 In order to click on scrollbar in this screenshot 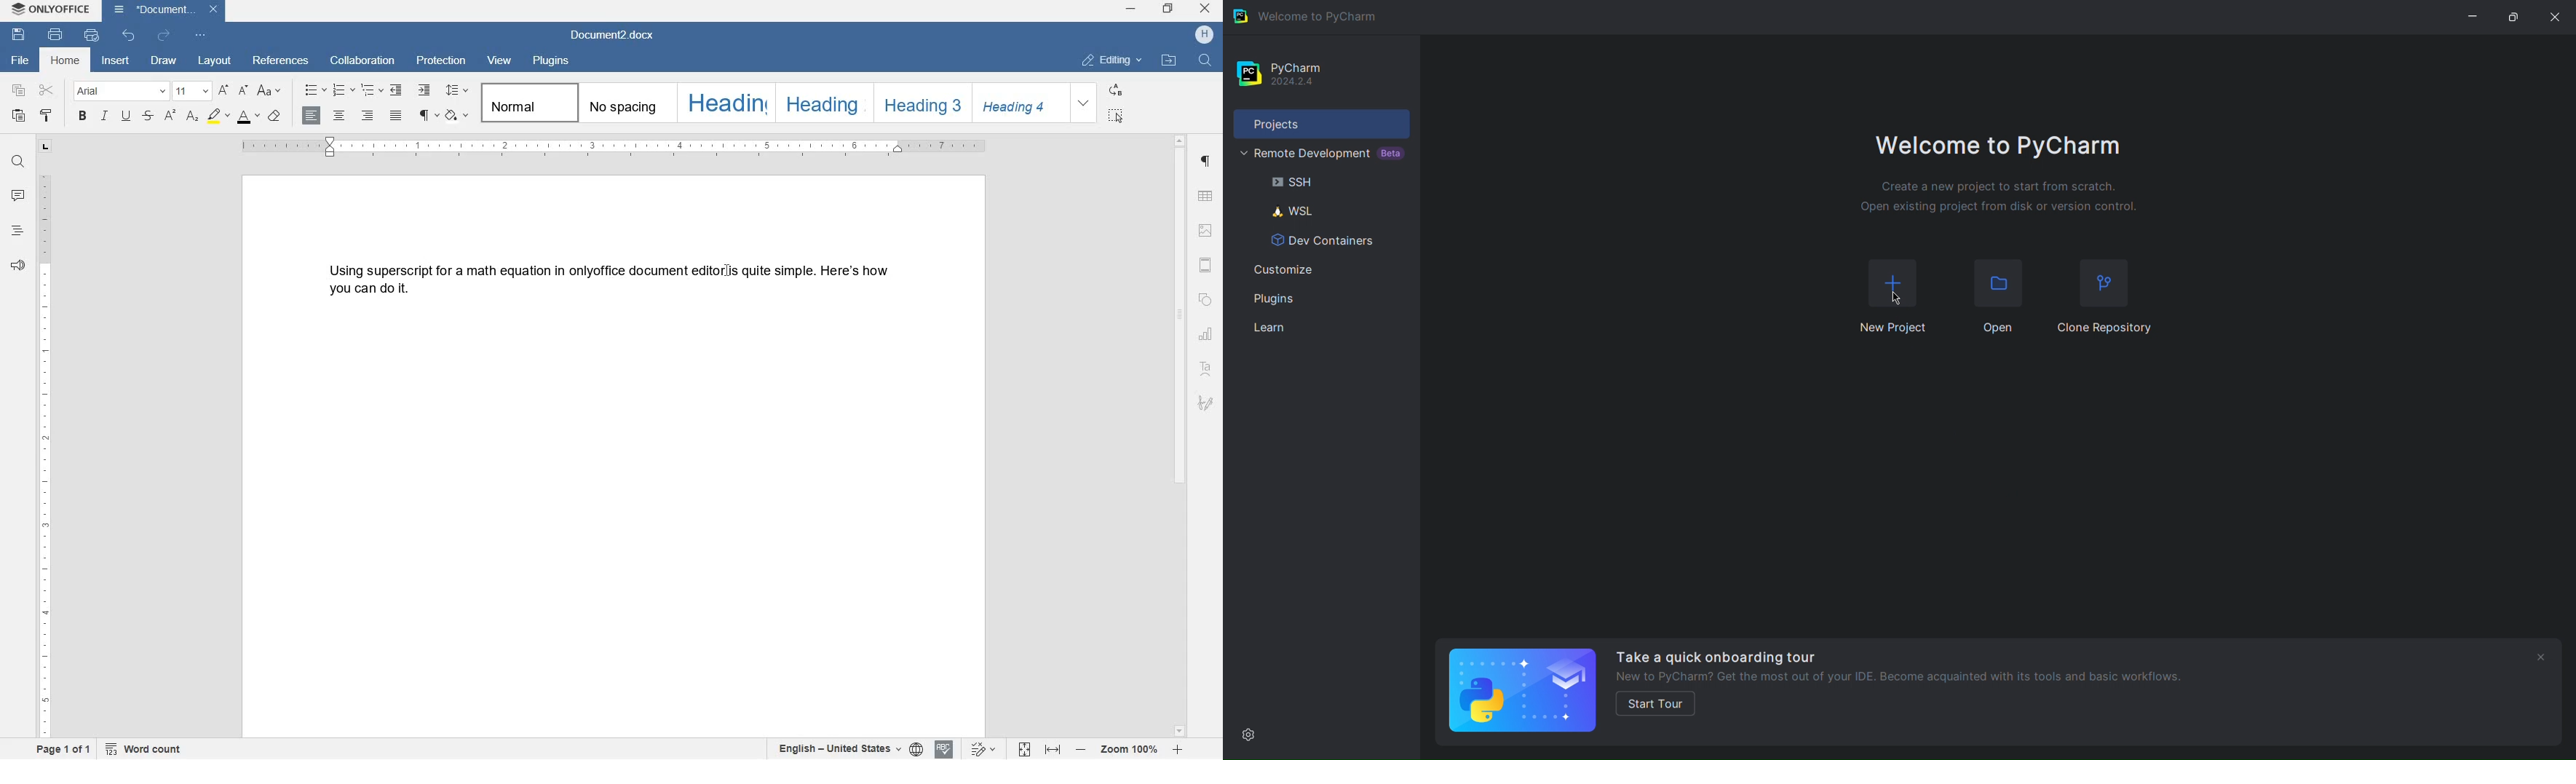, I will do `click(1182, 435)`.